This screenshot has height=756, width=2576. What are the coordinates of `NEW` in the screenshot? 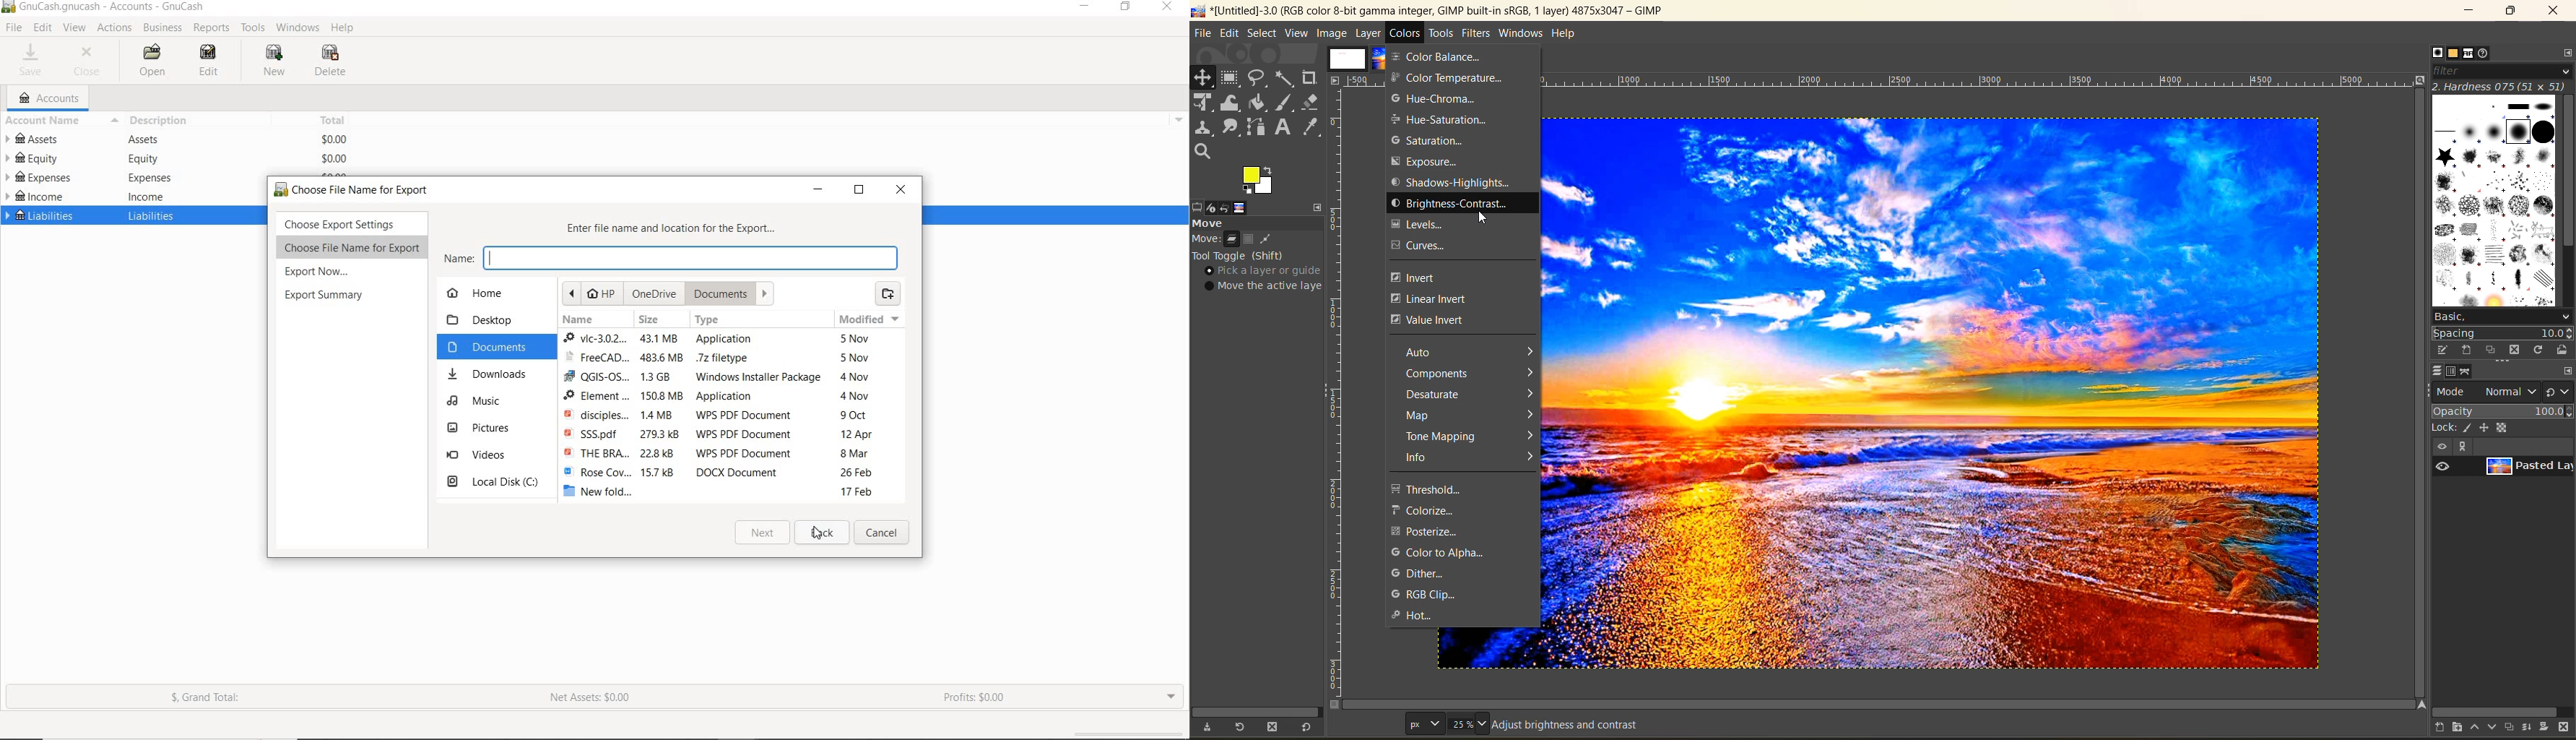 It's located at (273, 63).